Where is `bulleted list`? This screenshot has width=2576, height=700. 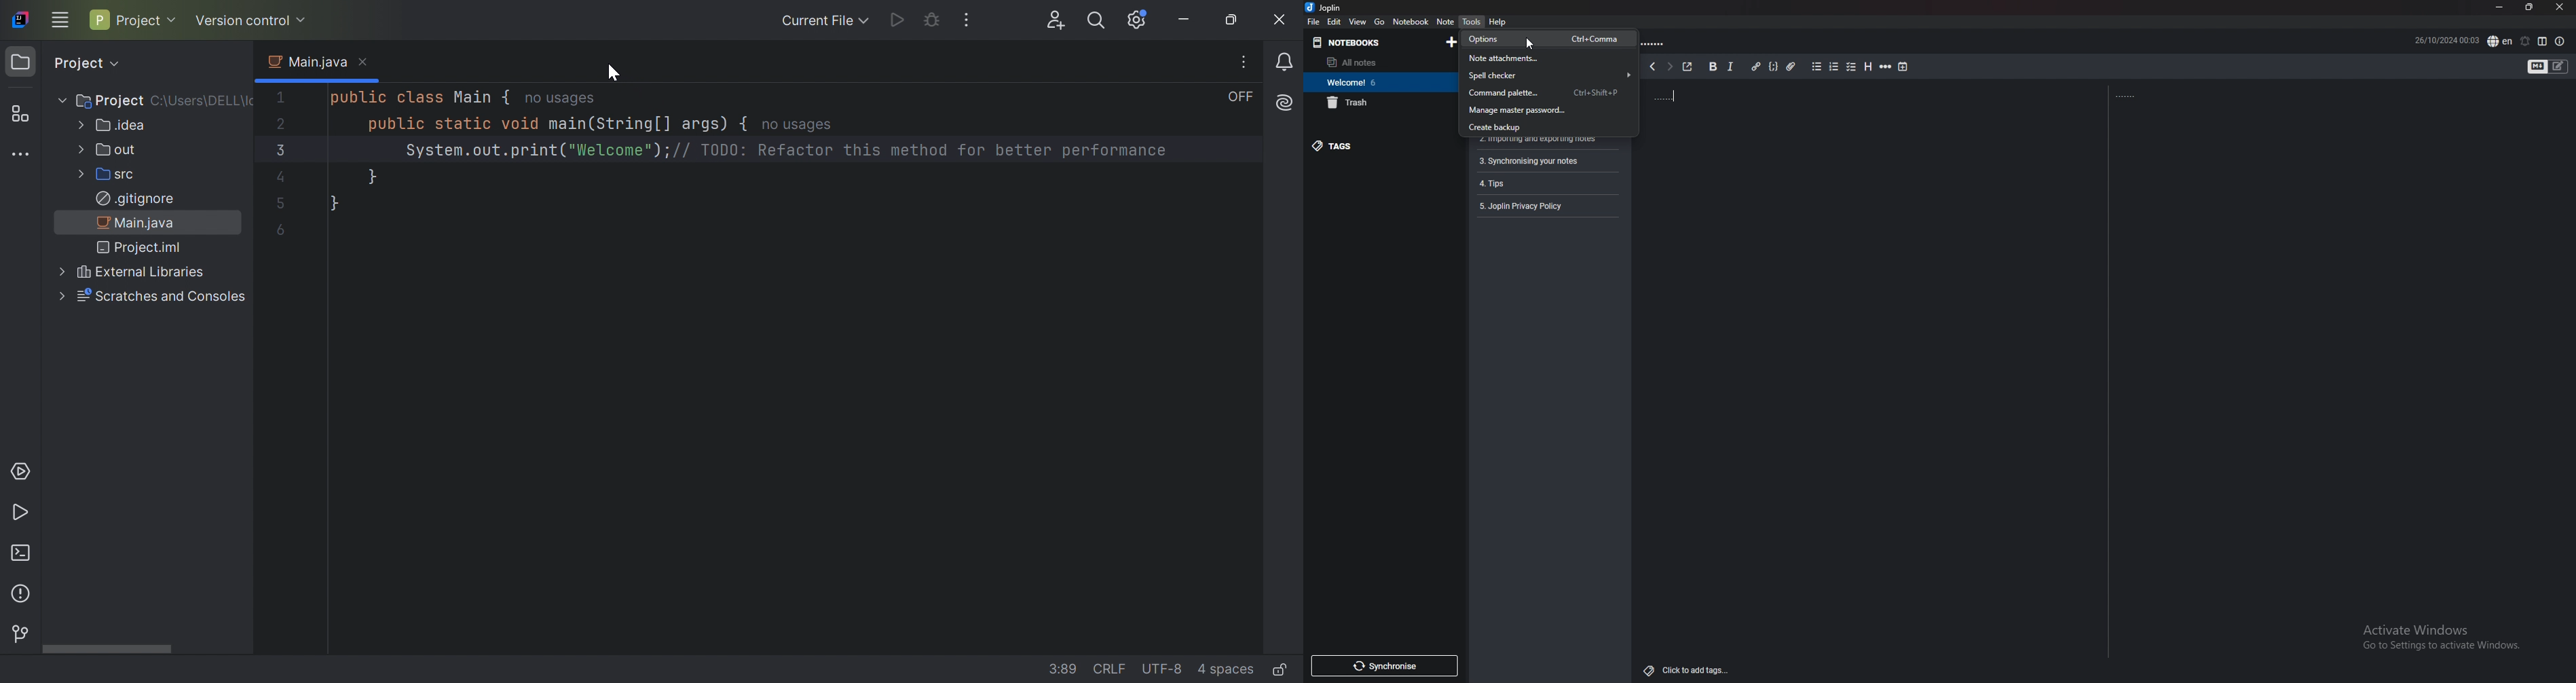 bulleted list is located at coordinates (1818, 66).